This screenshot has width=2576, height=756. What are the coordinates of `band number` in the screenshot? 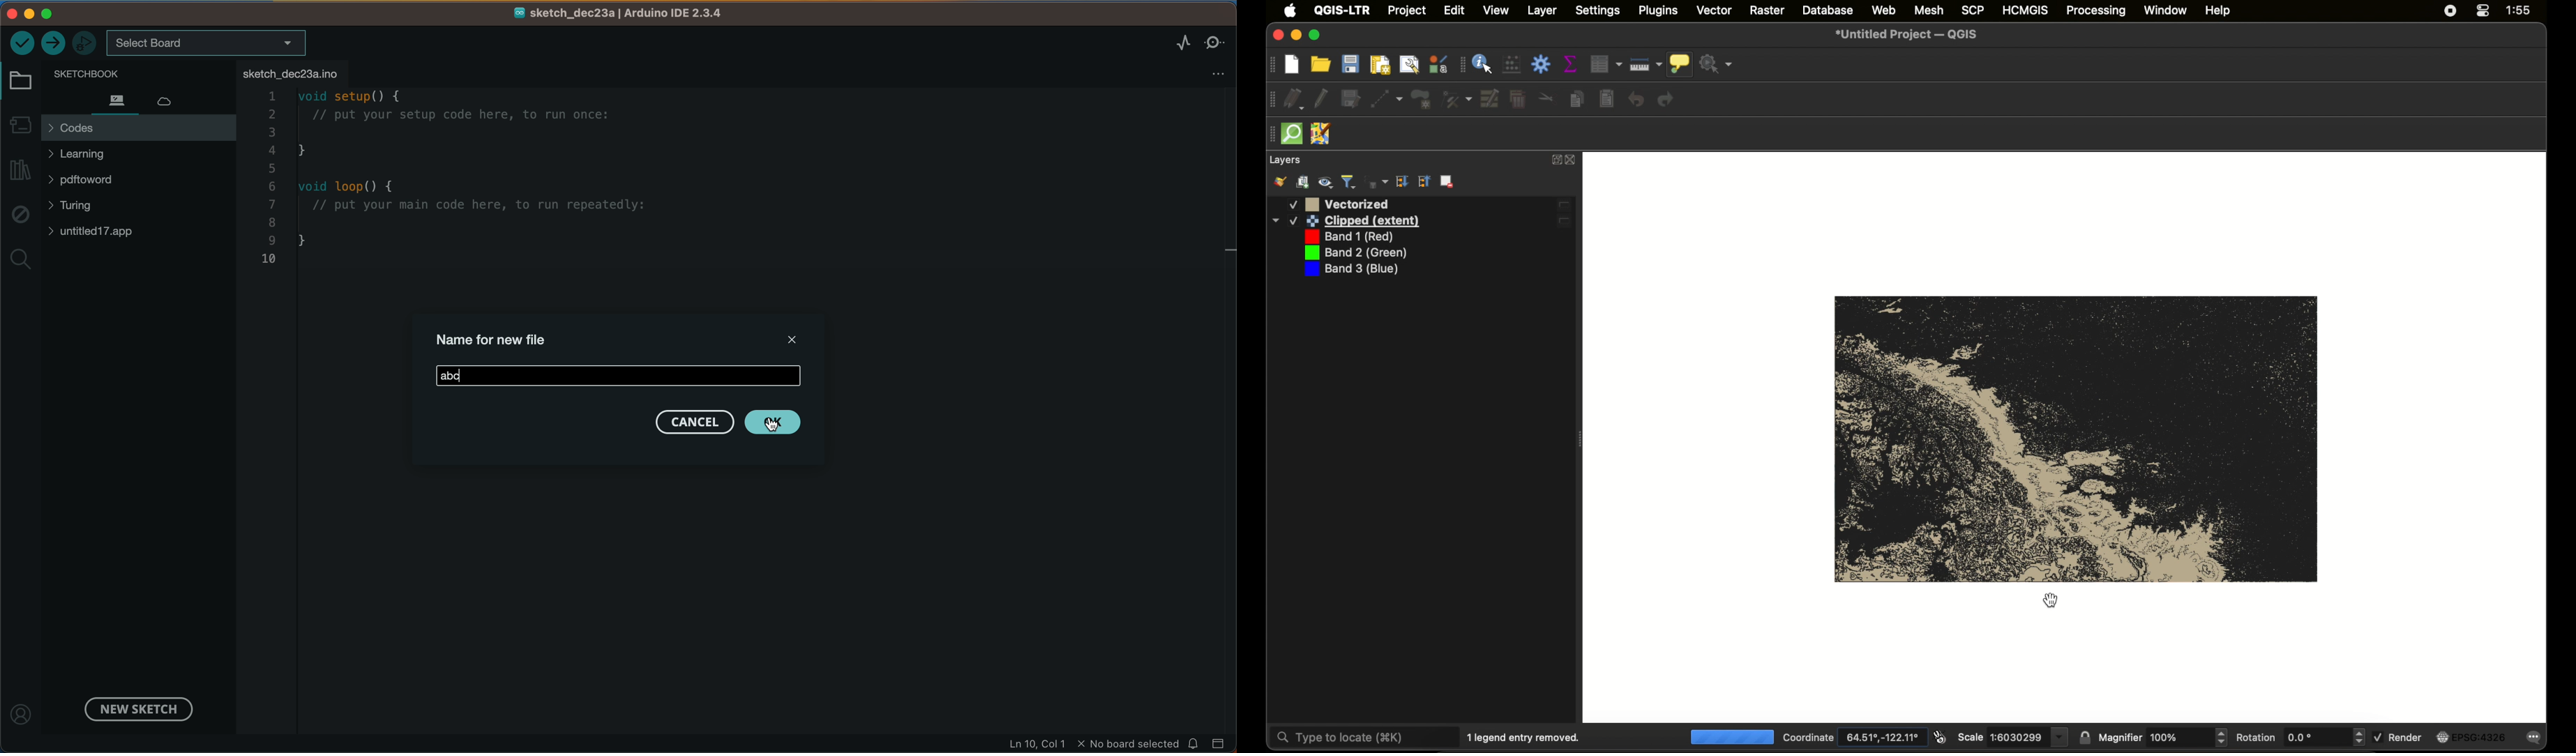 It's located at (1346, 273).